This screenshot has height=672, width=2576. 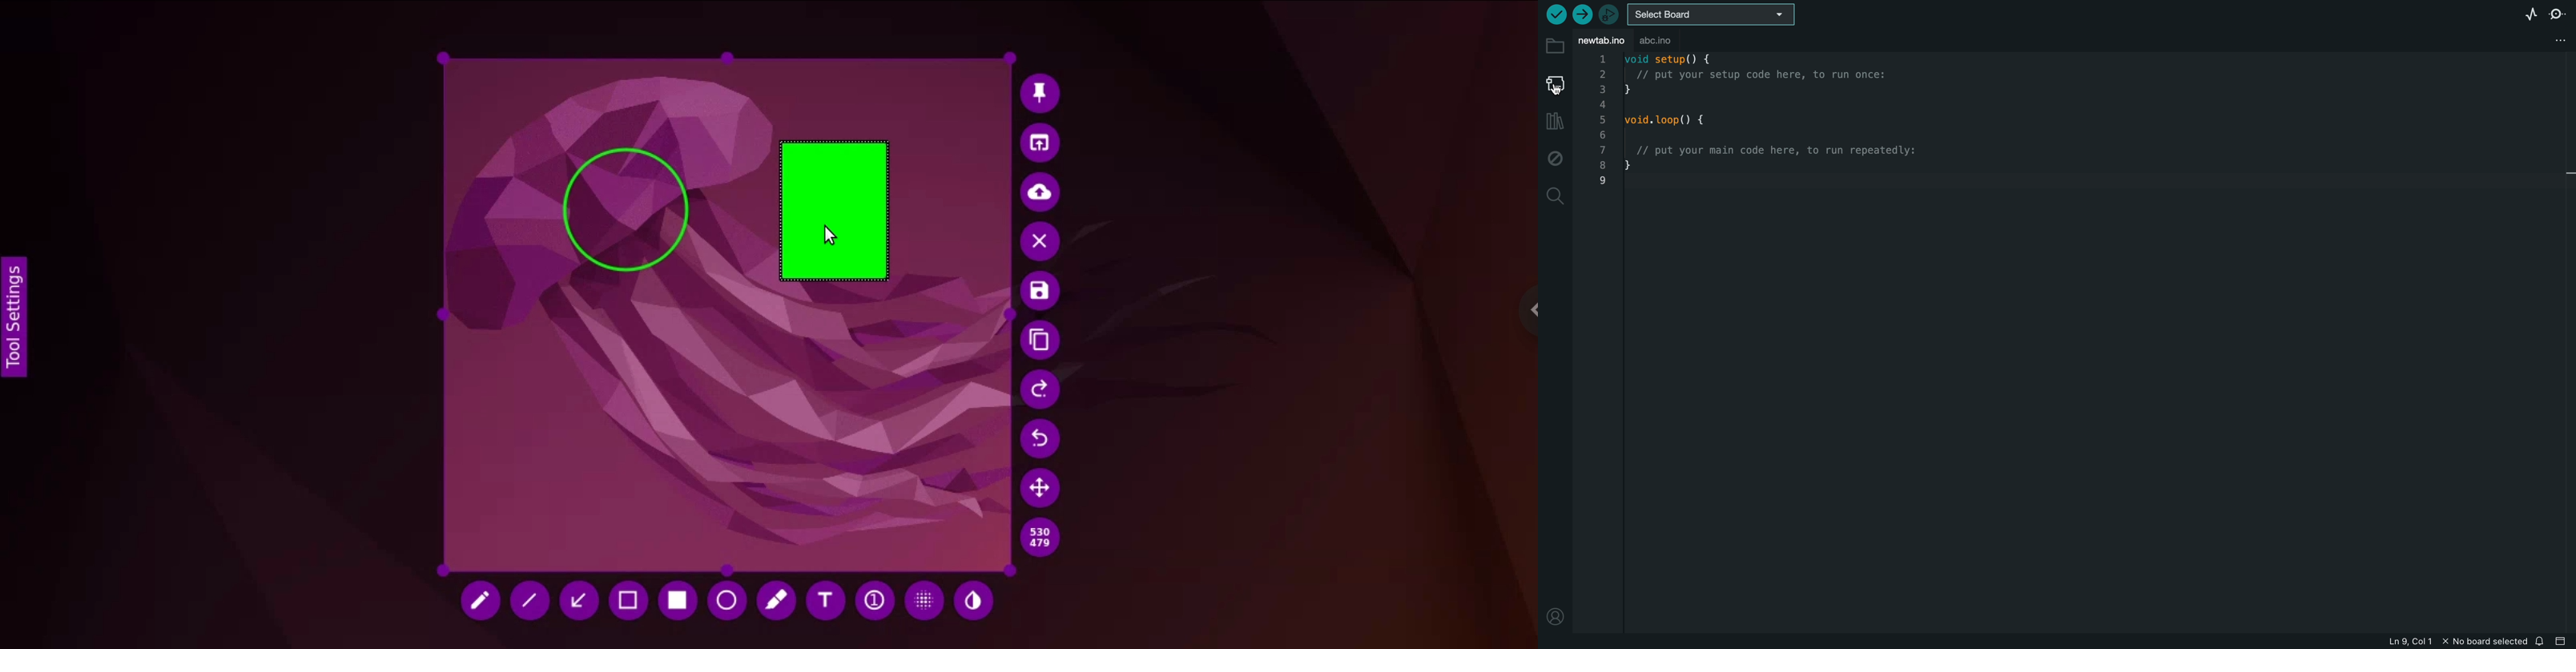 I want to click on file information, so click(x=2453, y=641).